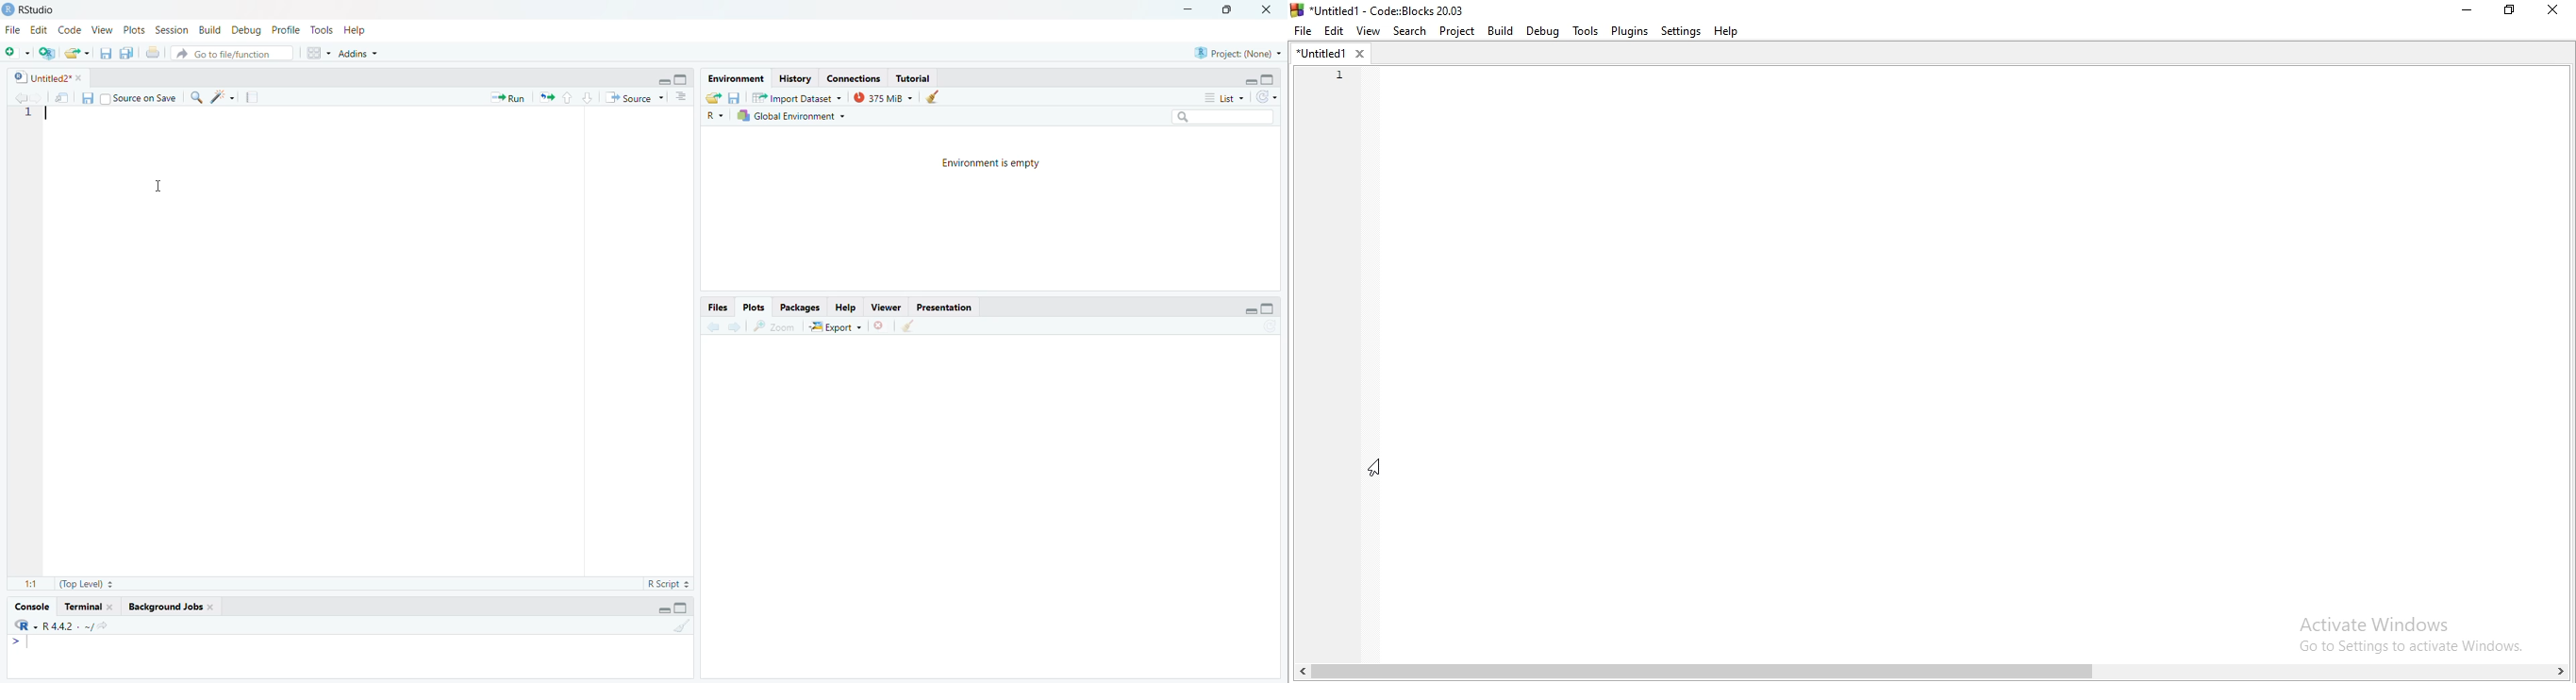 Image resolution: width=2576 pixels, height=700 pixels. Describe the element at coordinates (31, 583) in the screenshot. I see `1:1` at that location.